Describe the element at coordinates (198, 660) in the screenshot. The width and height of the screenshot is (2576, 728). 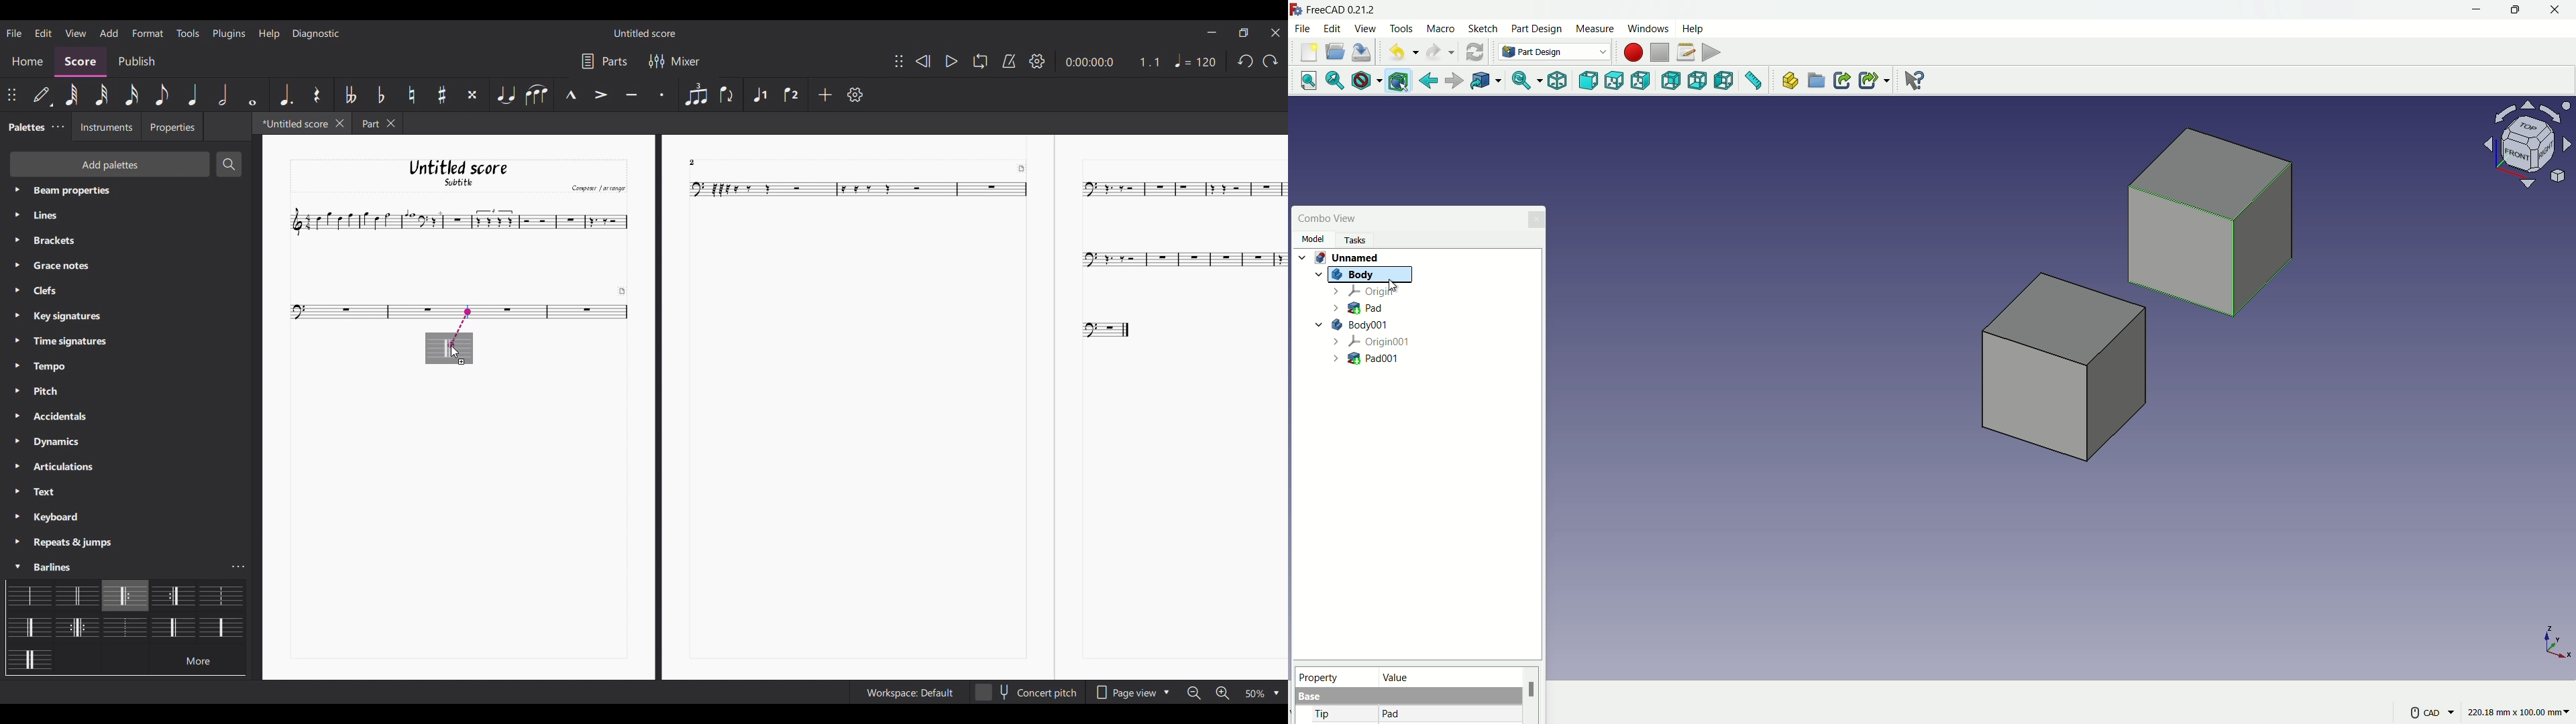
I see `more` at that location.